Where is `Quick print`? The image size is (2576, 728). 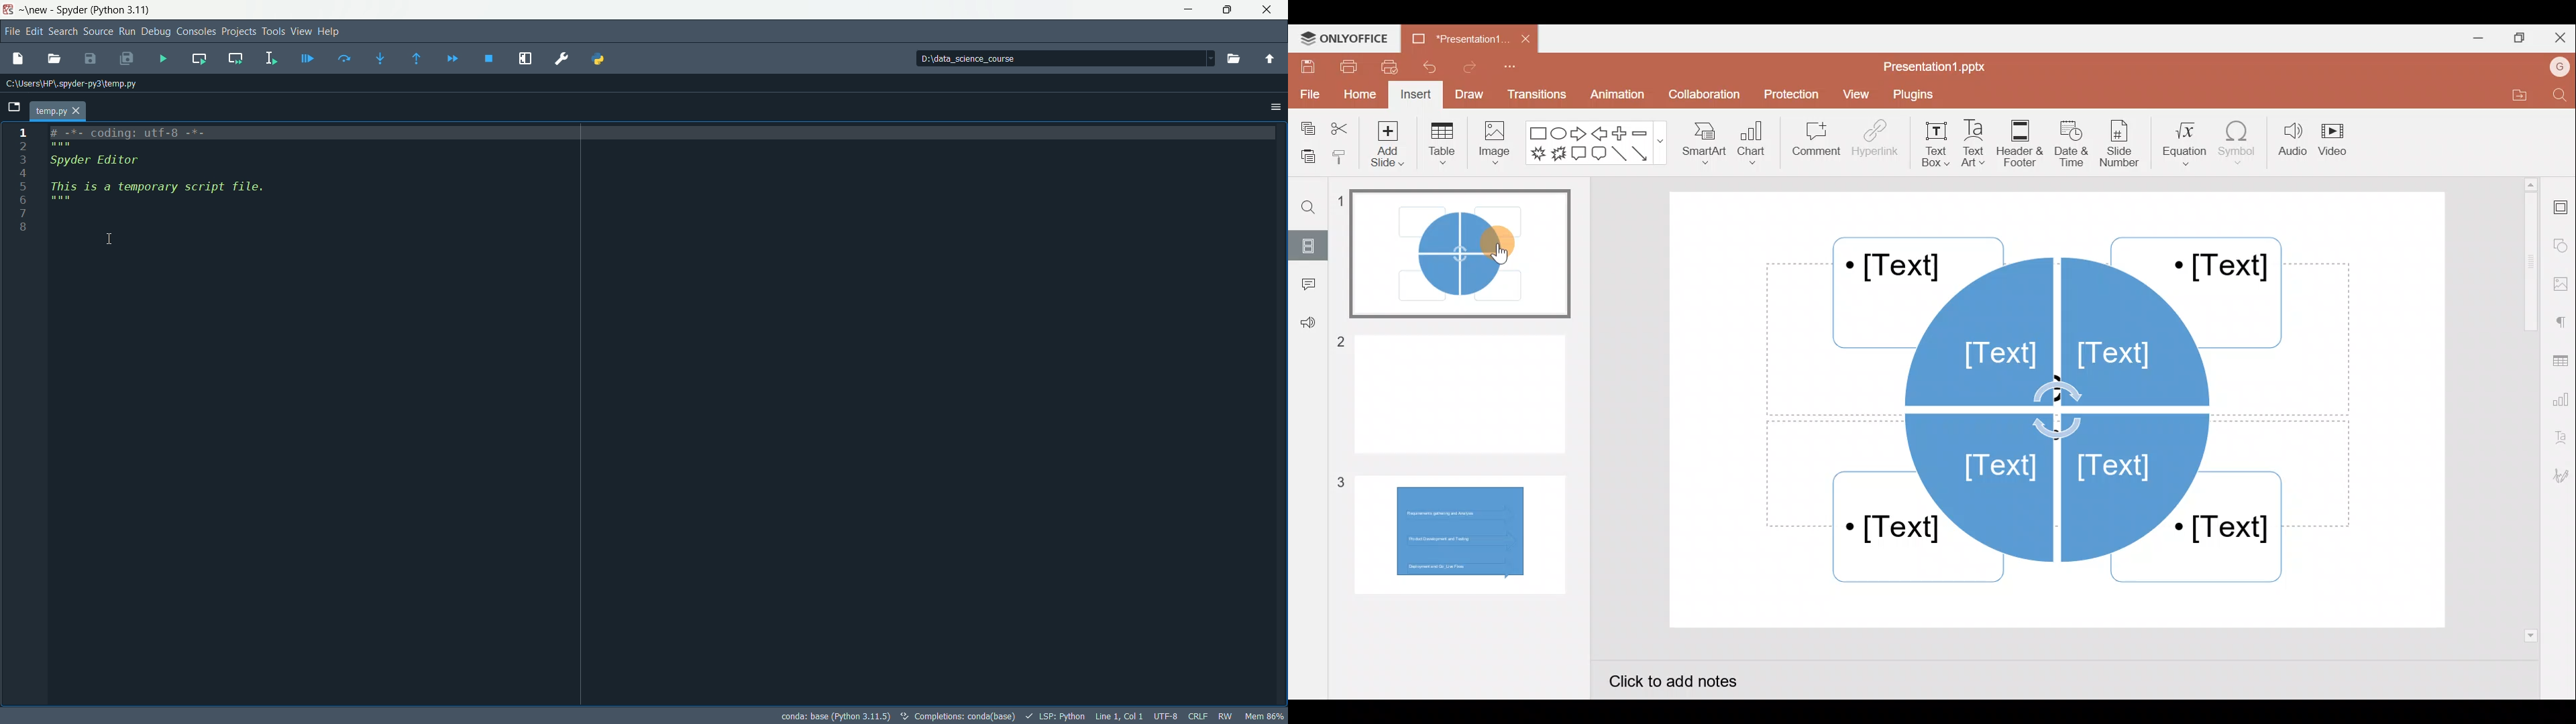 Quick print is located at coordinates (1390, 67).